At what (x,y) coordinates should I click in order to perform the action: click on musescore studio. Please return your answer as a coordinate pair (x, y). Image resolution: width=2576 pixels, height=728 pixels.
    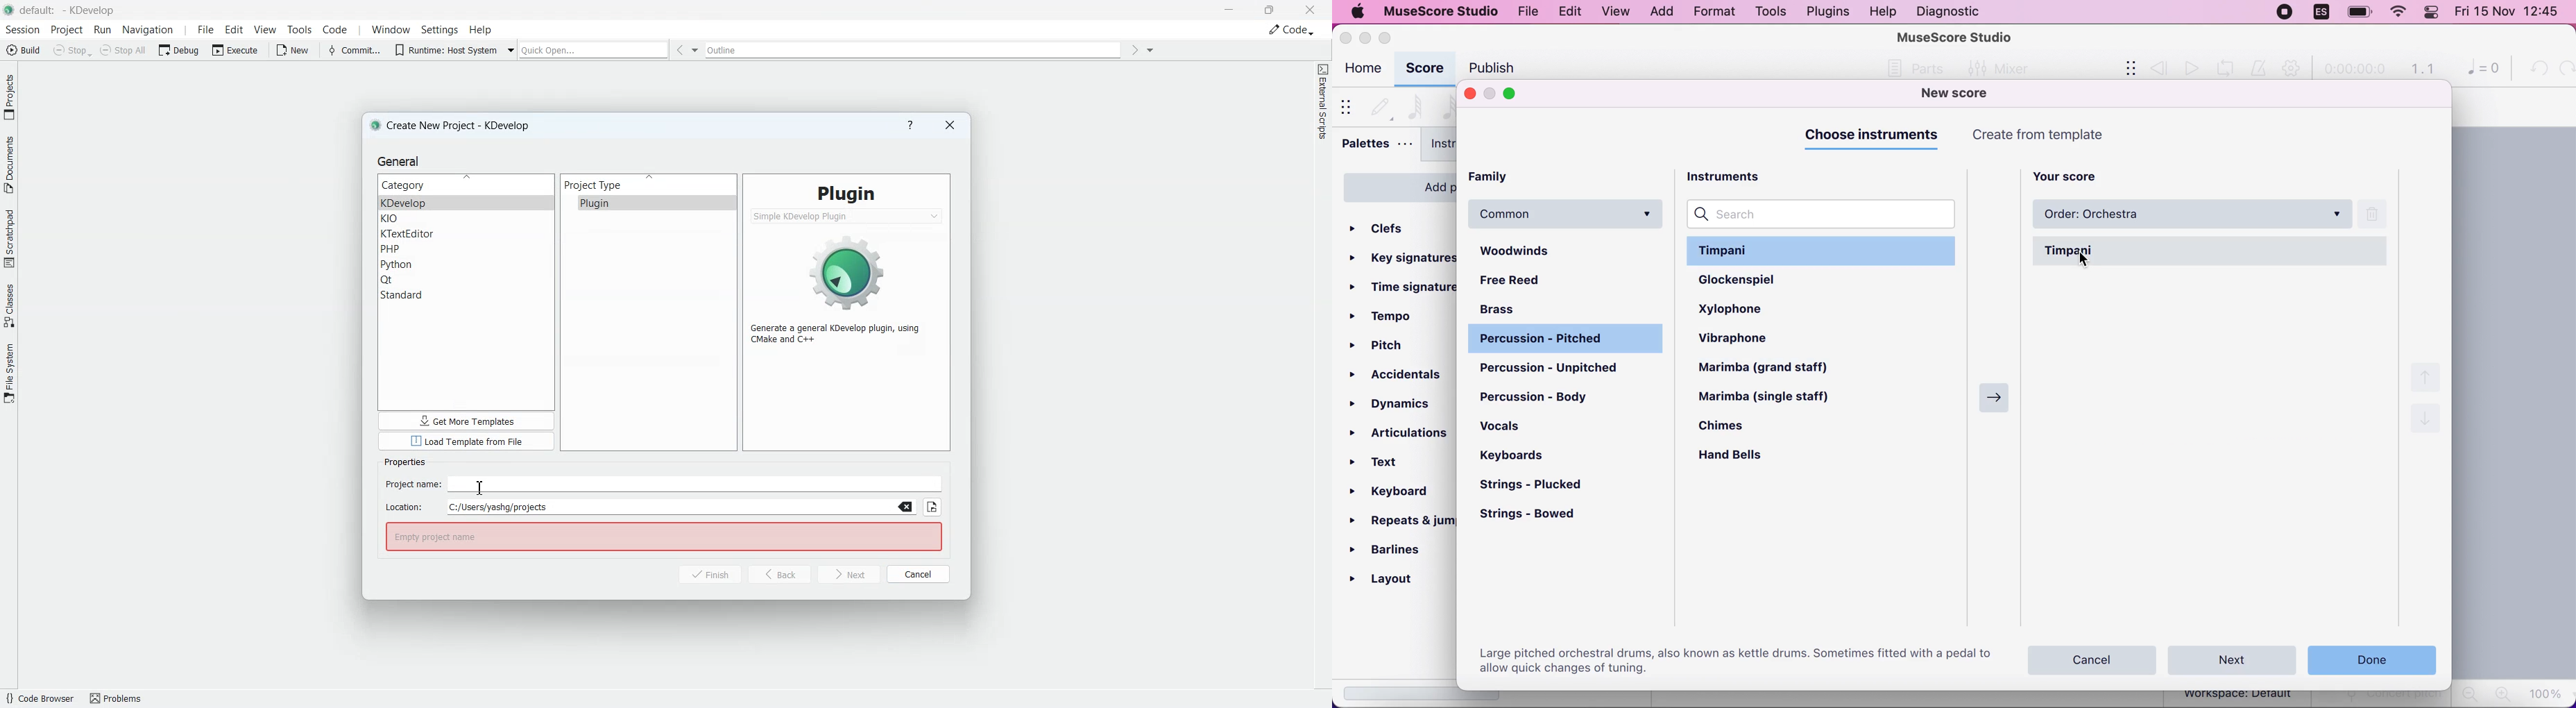
    Looking at the image, I should click on (1442, 11).